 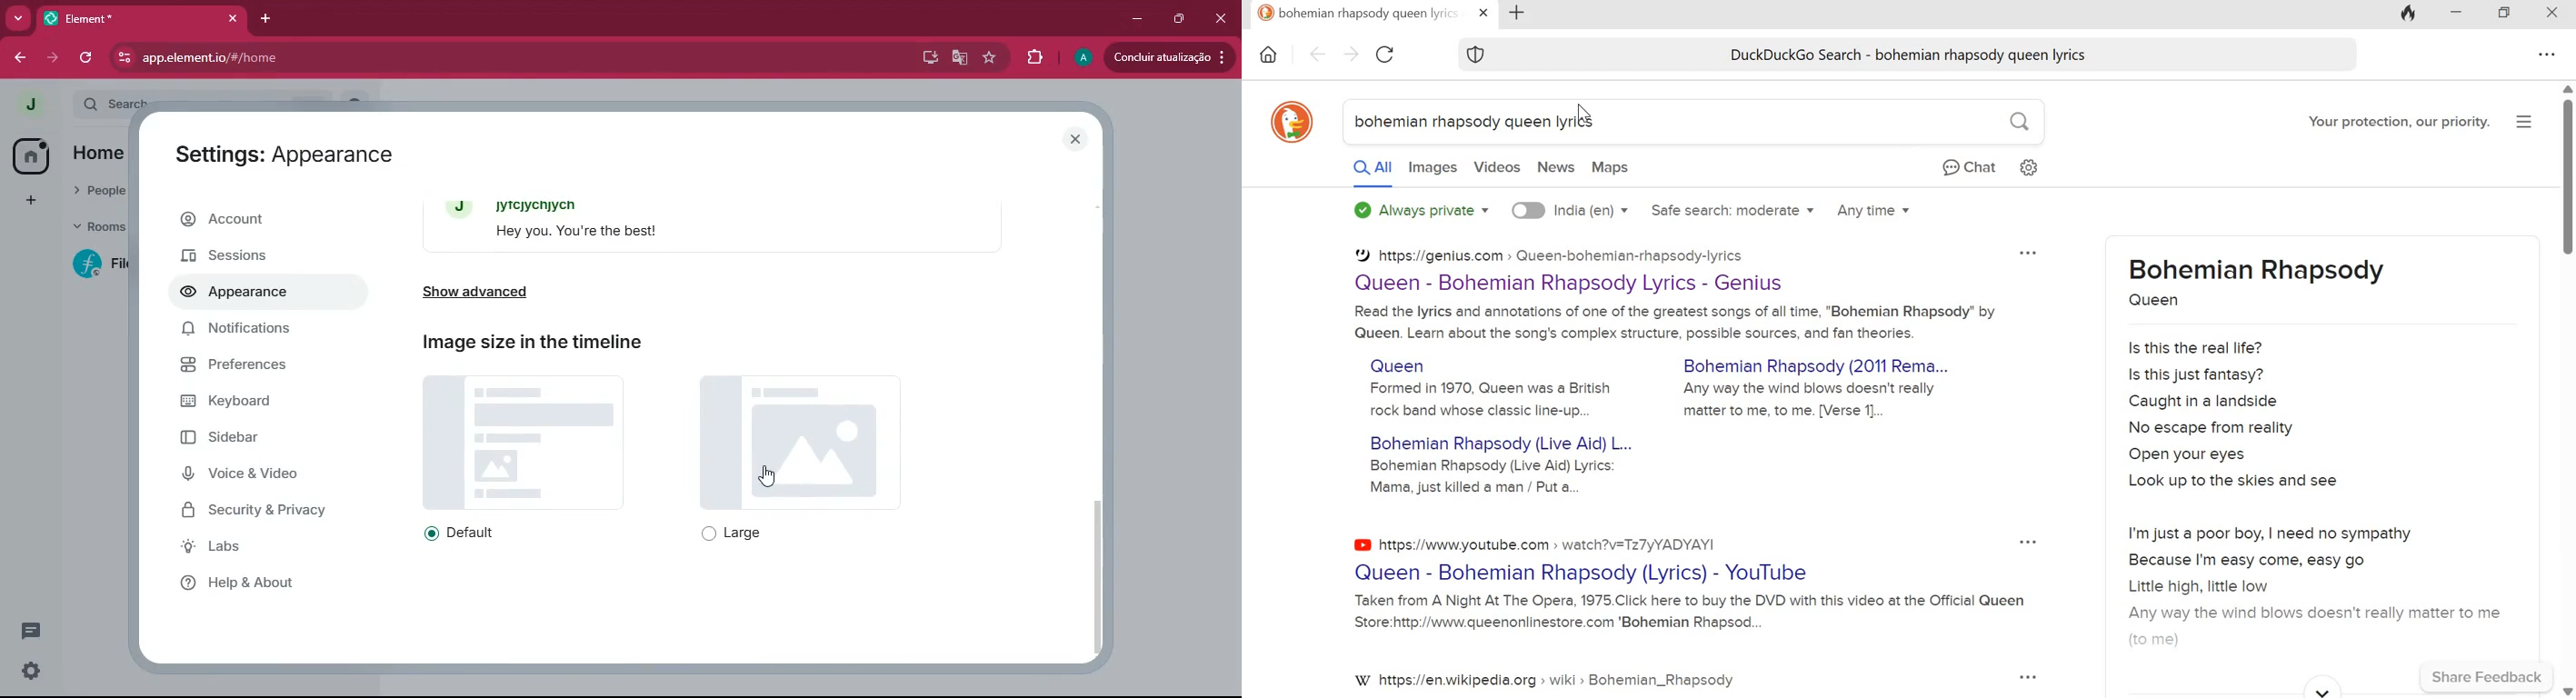 I want to click on show advanced, so click(x=509, y=292).